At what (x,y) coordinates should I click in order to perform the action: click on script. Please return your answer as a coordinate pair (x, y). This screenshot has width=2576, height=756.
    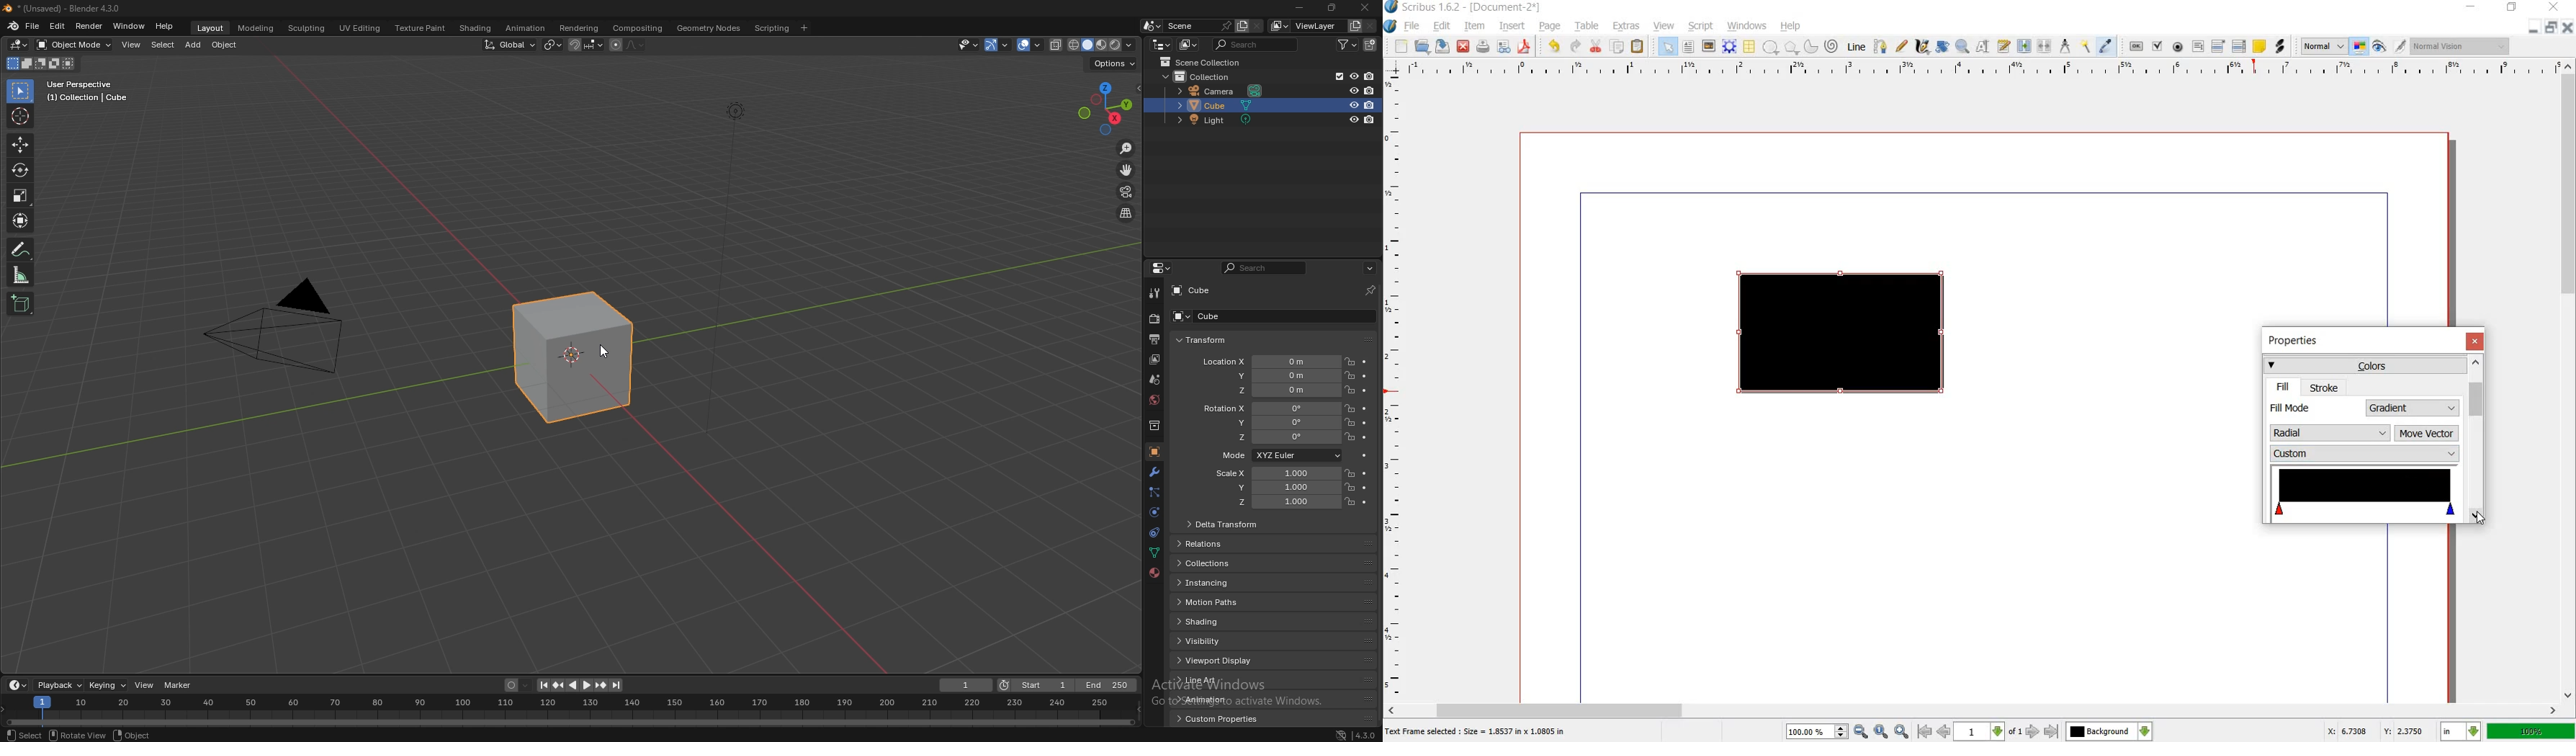
    Looking at the image, I should click on (1702, 26).